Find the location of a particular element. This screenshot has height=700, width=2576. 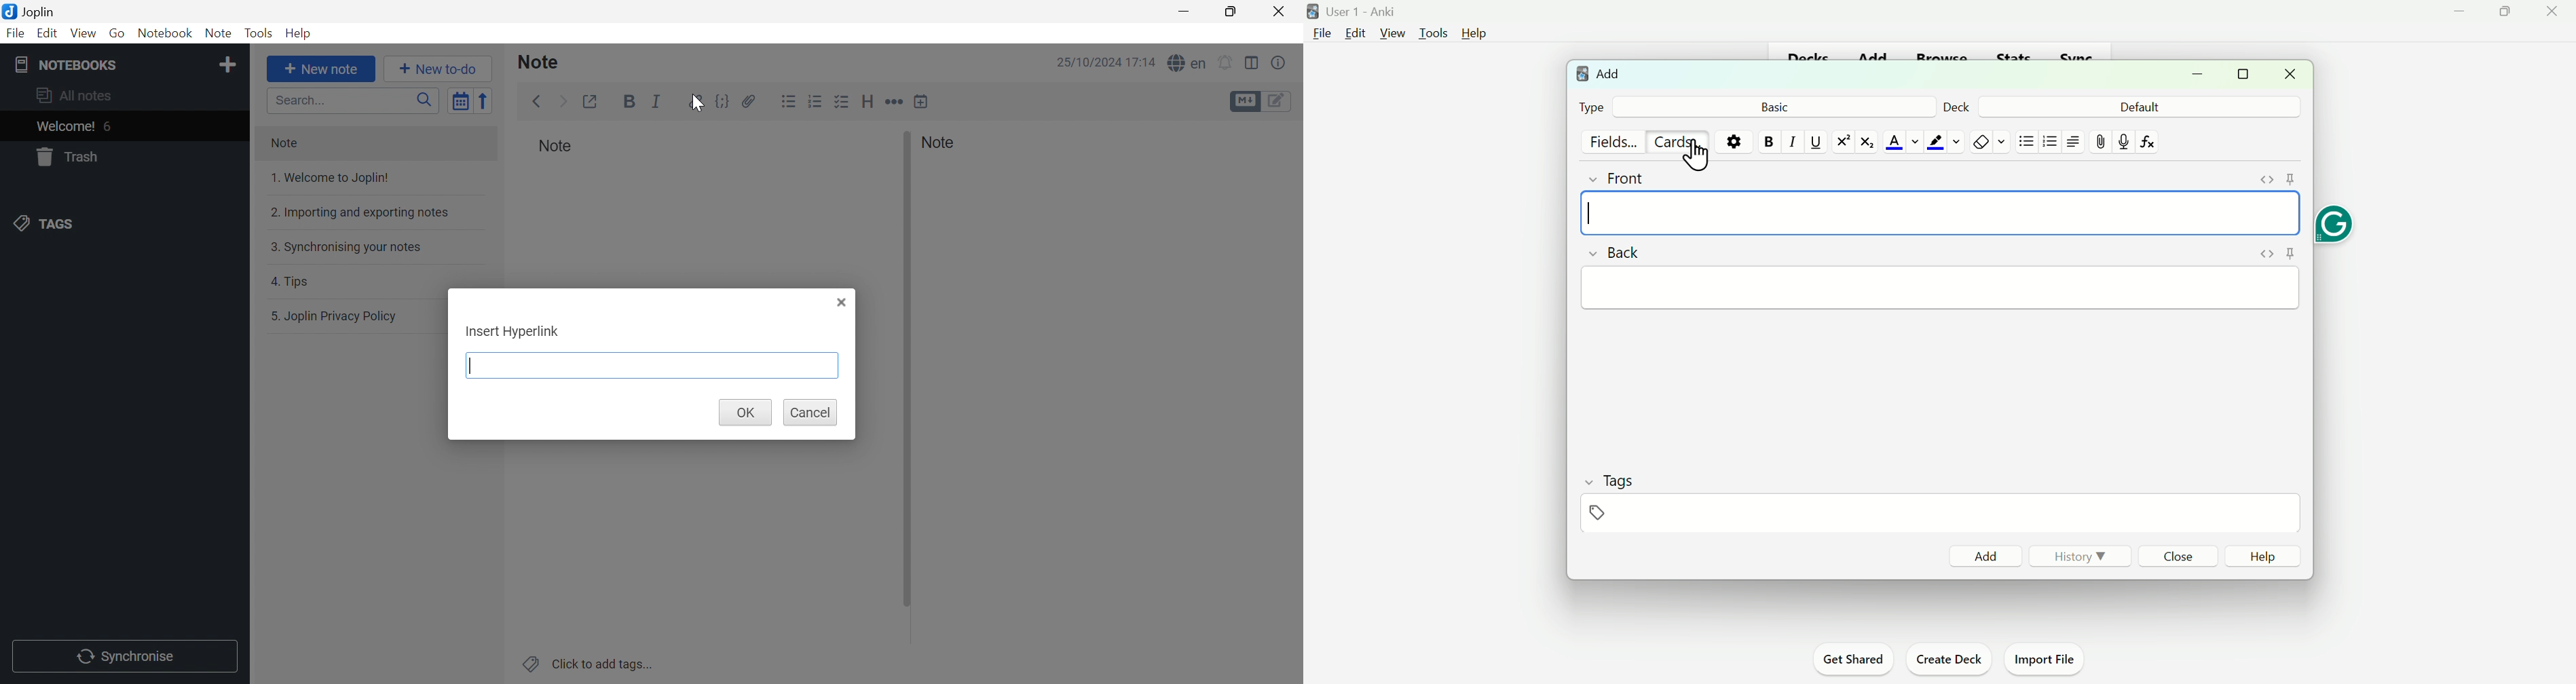

File is located at coordinates (1322, 34).